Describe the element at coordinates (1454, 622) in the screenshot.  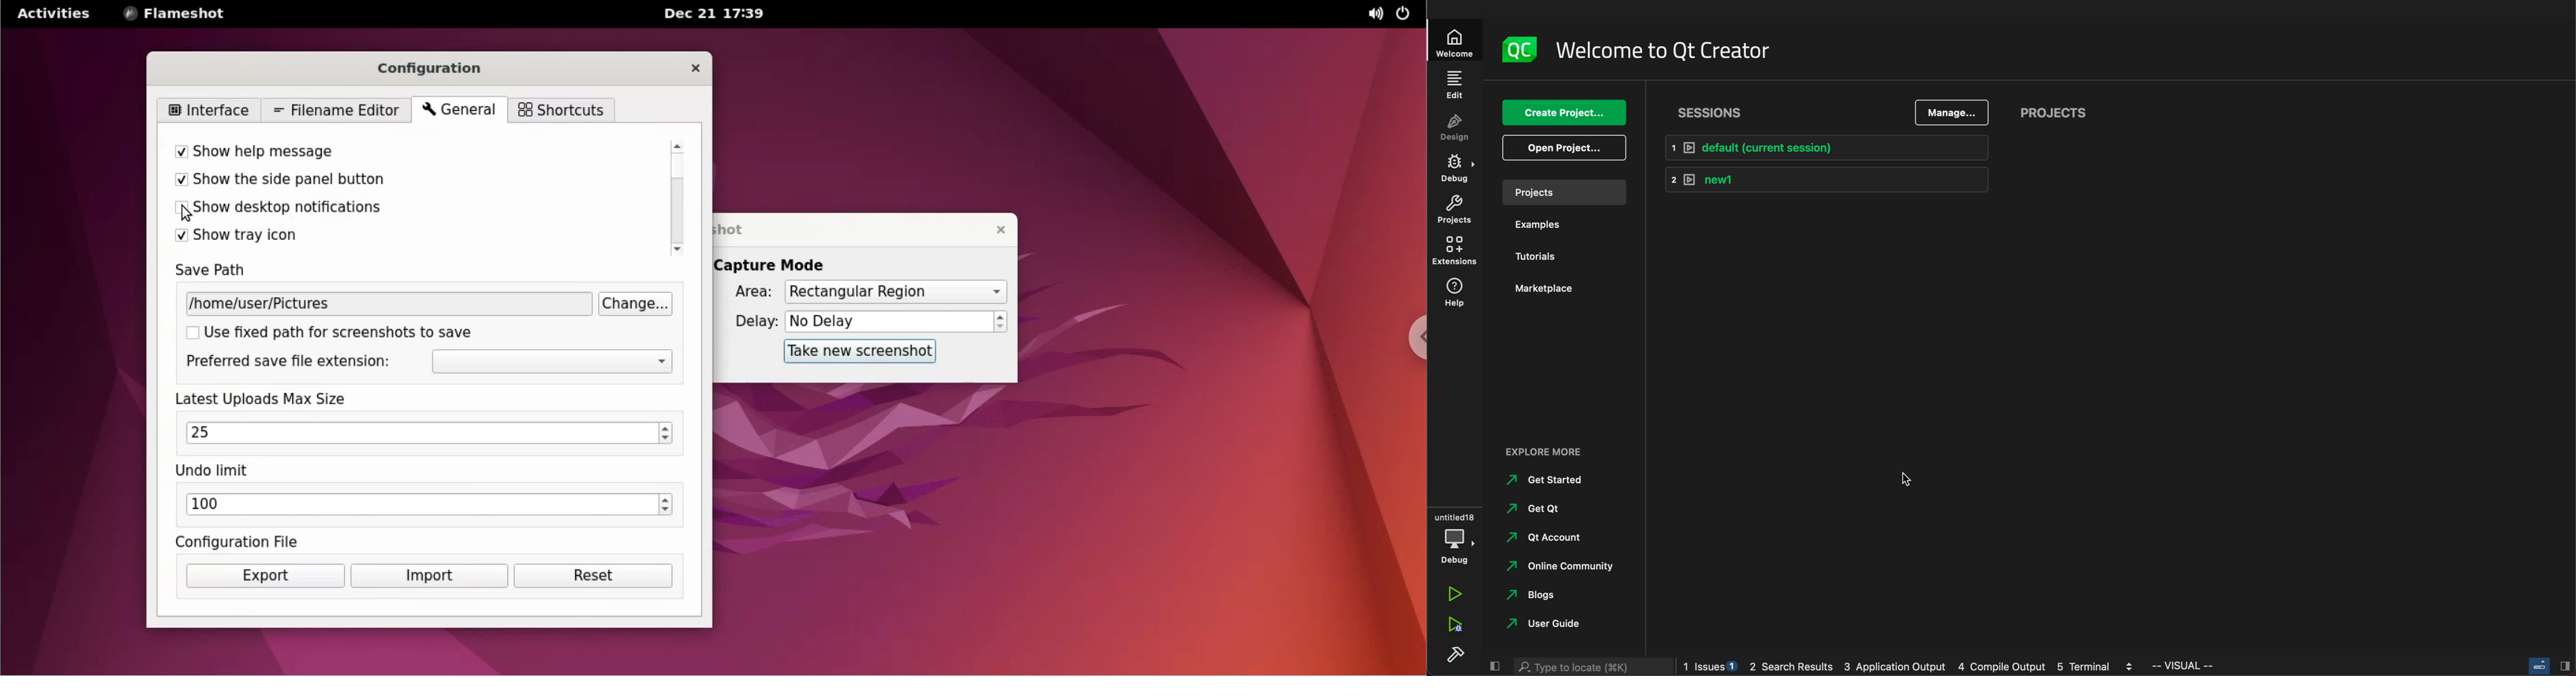
I see `run debug` at that location.